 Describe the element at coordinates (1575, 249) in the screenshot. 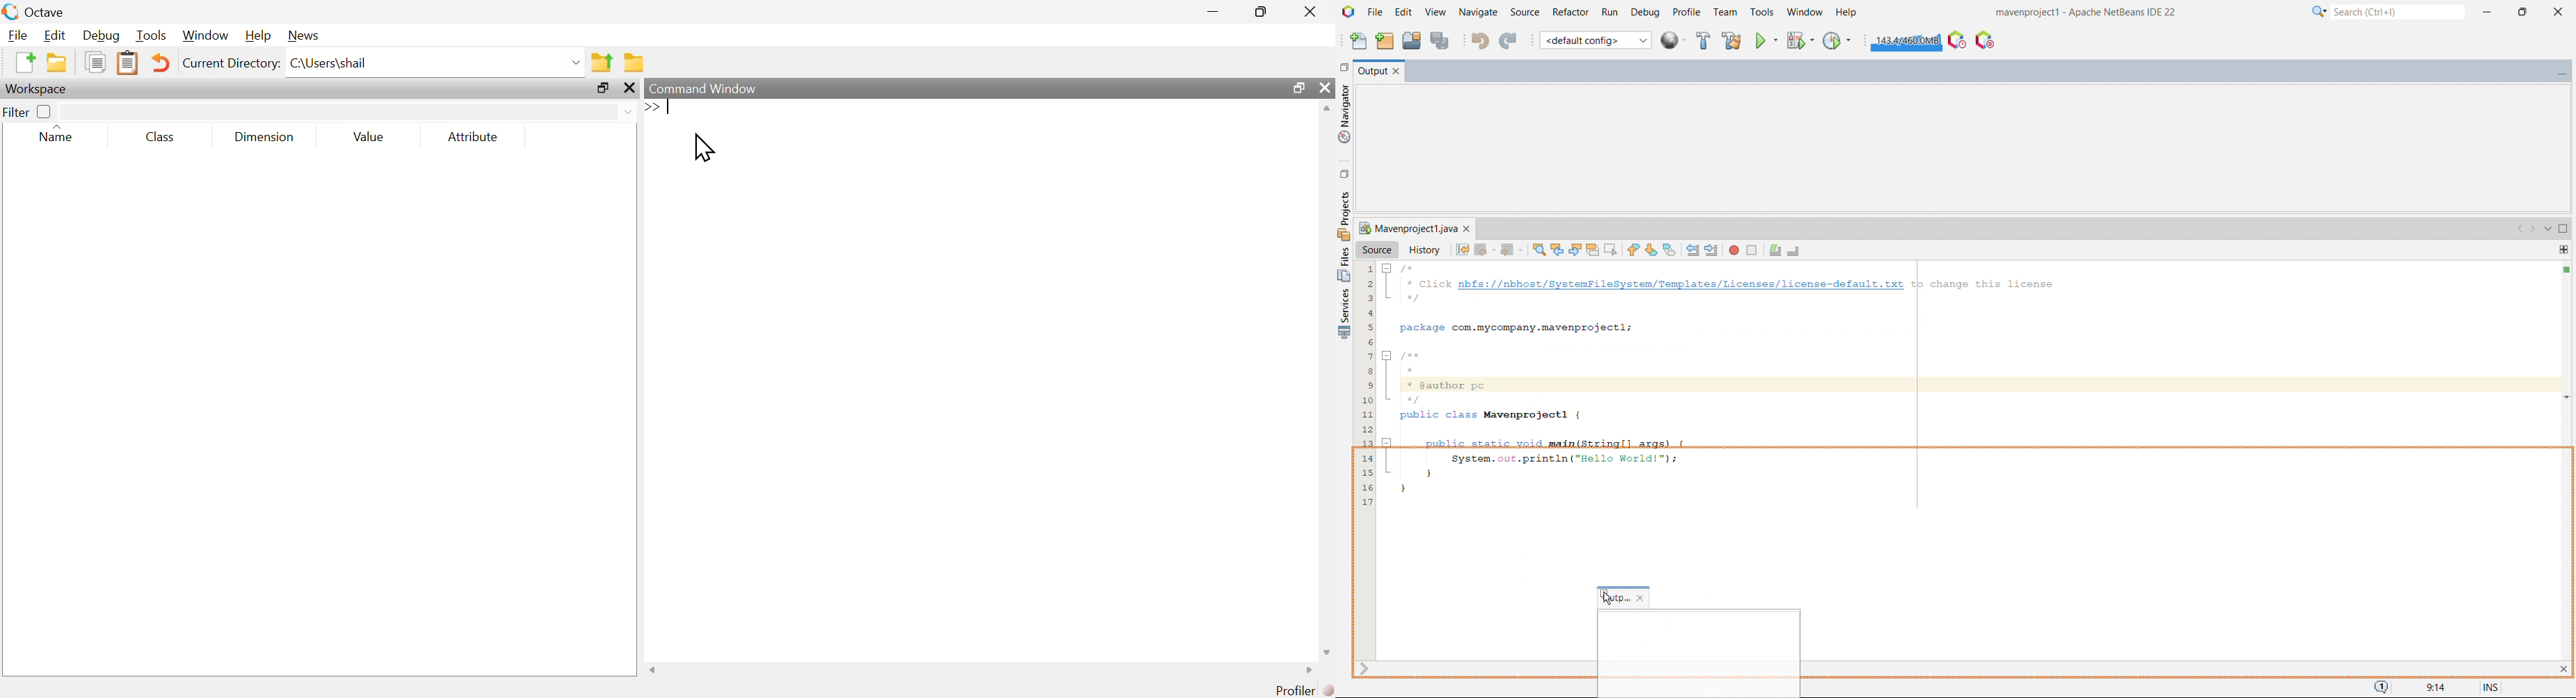

I see `find next occurance` at that location.